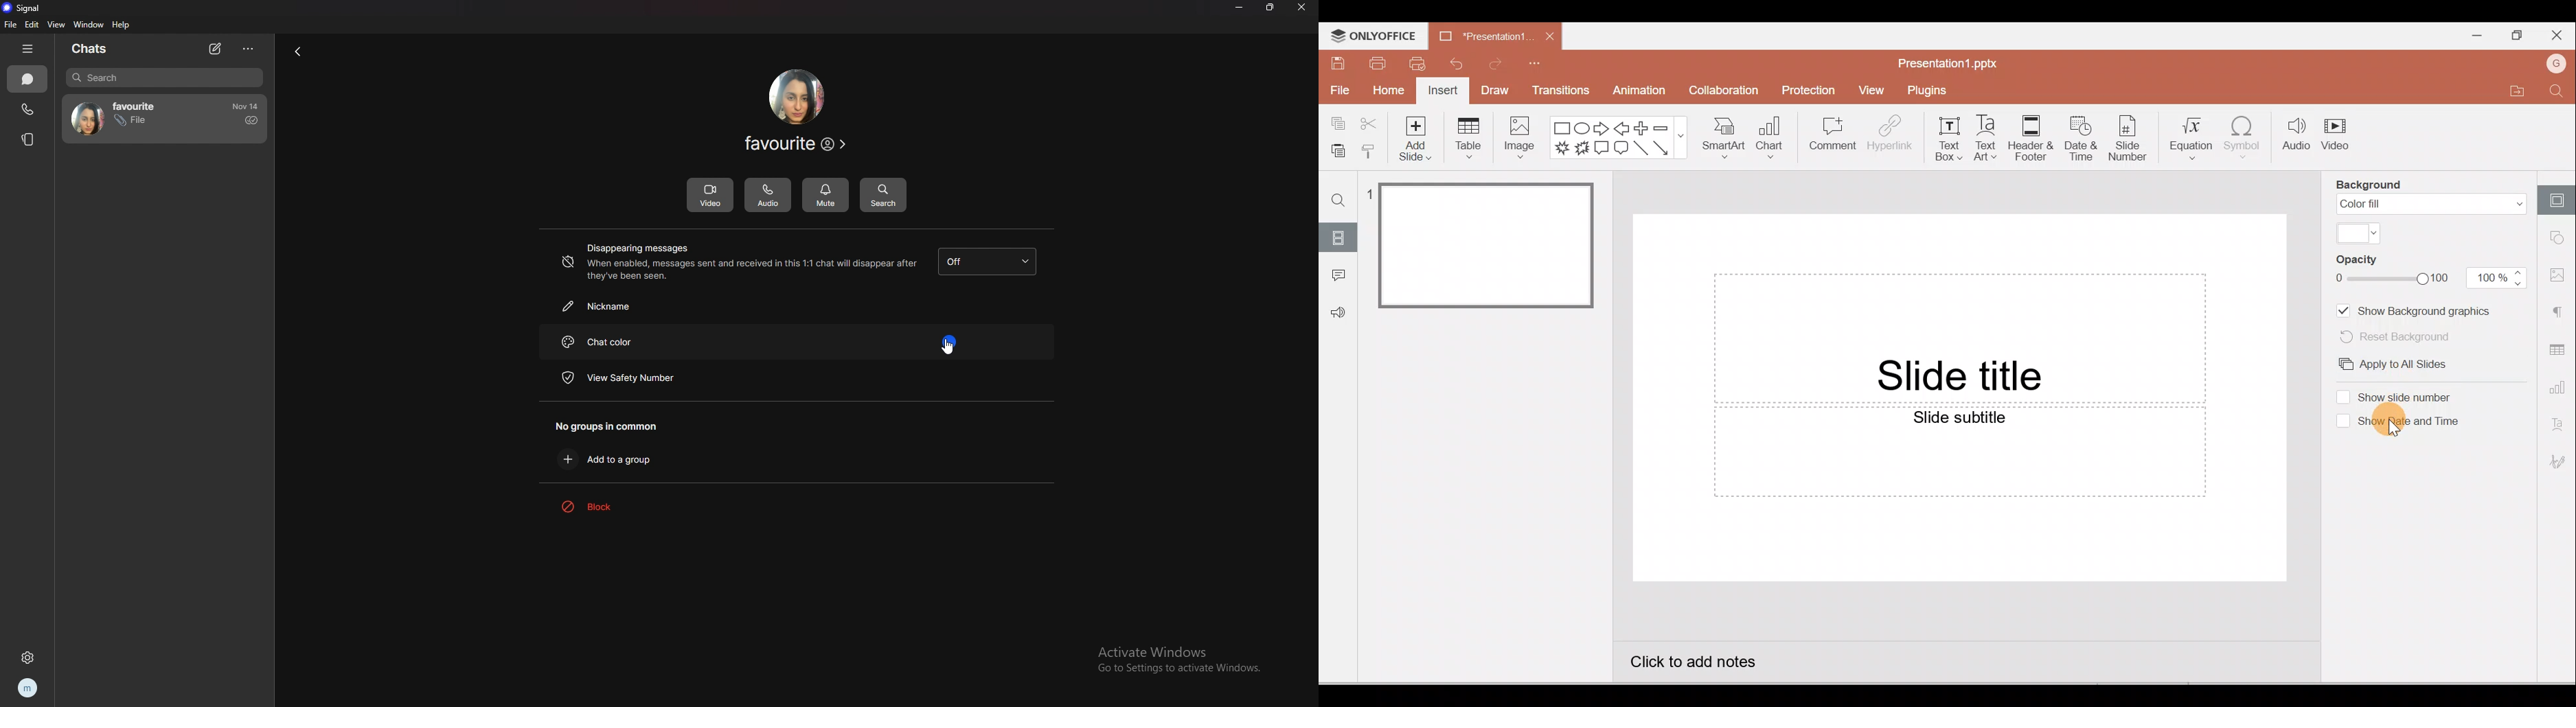 This screenshot has height=728, width=2576. What do you see at coordinates (798, 97) in the screenshot?
I see `contact photo` at bounding box center [798, 97].